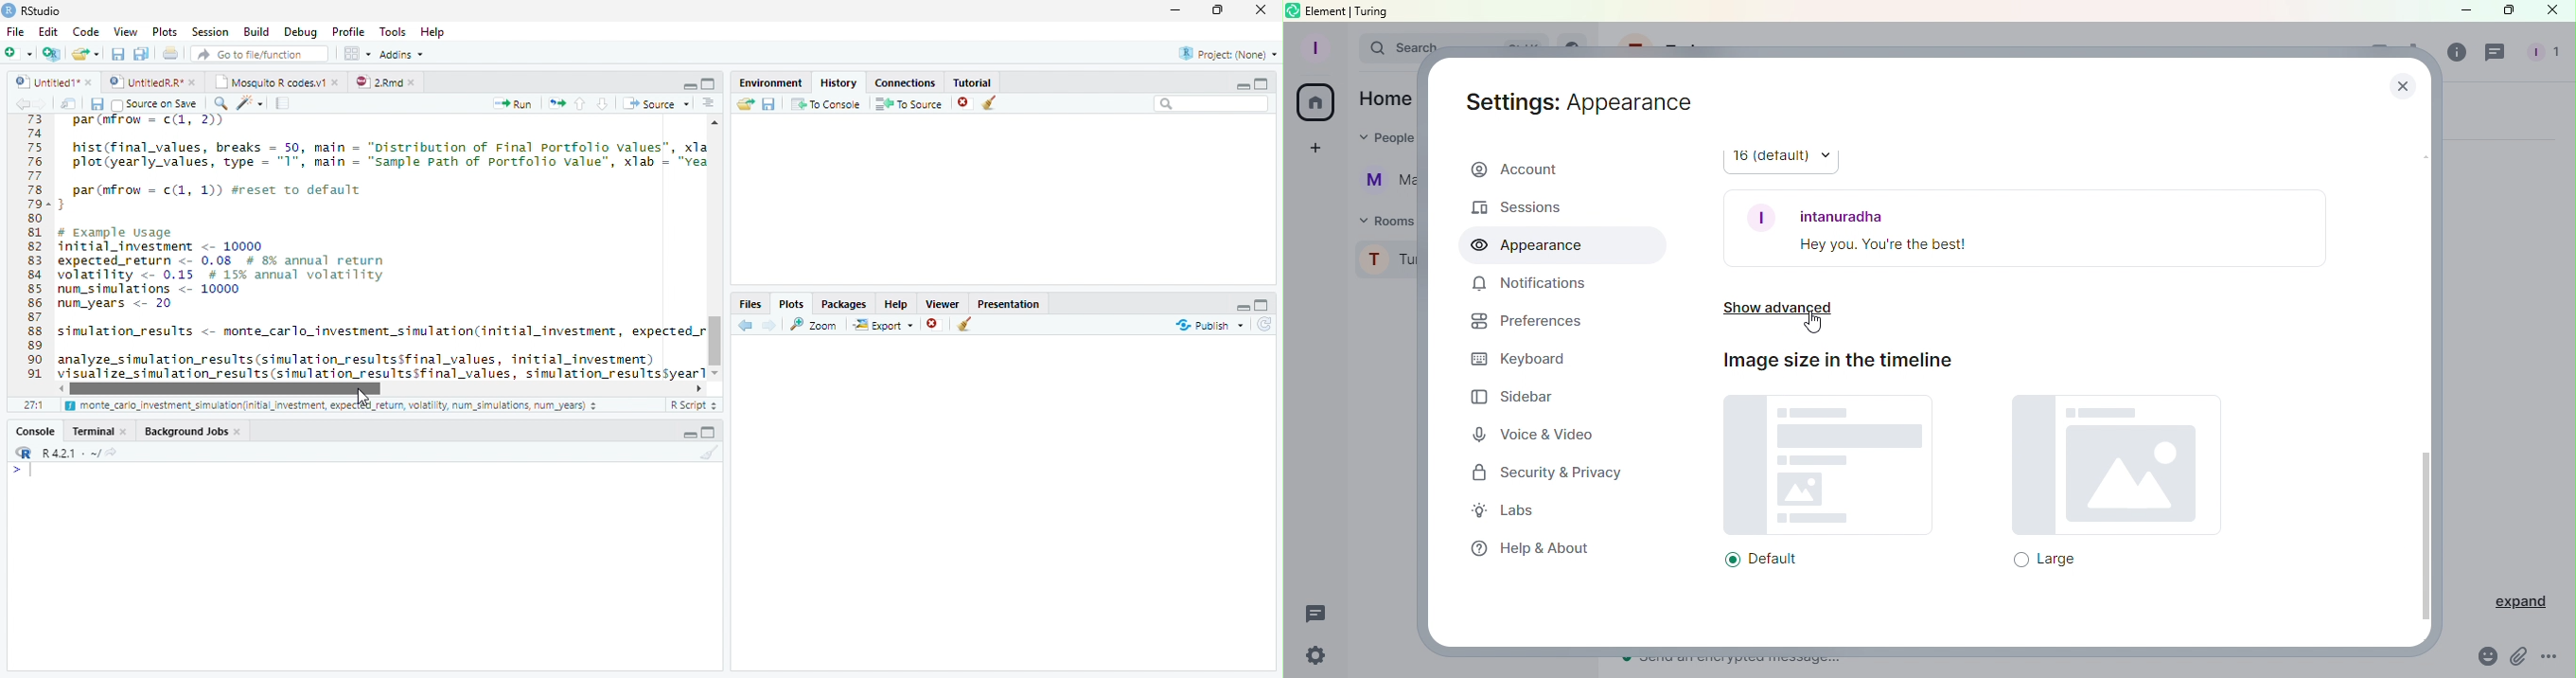 Image resolution: width=2576 pixels, height=700 pixels. Describe the element at coordinates (770, 325) in the screenshot. I see `Next Plot` at that location.